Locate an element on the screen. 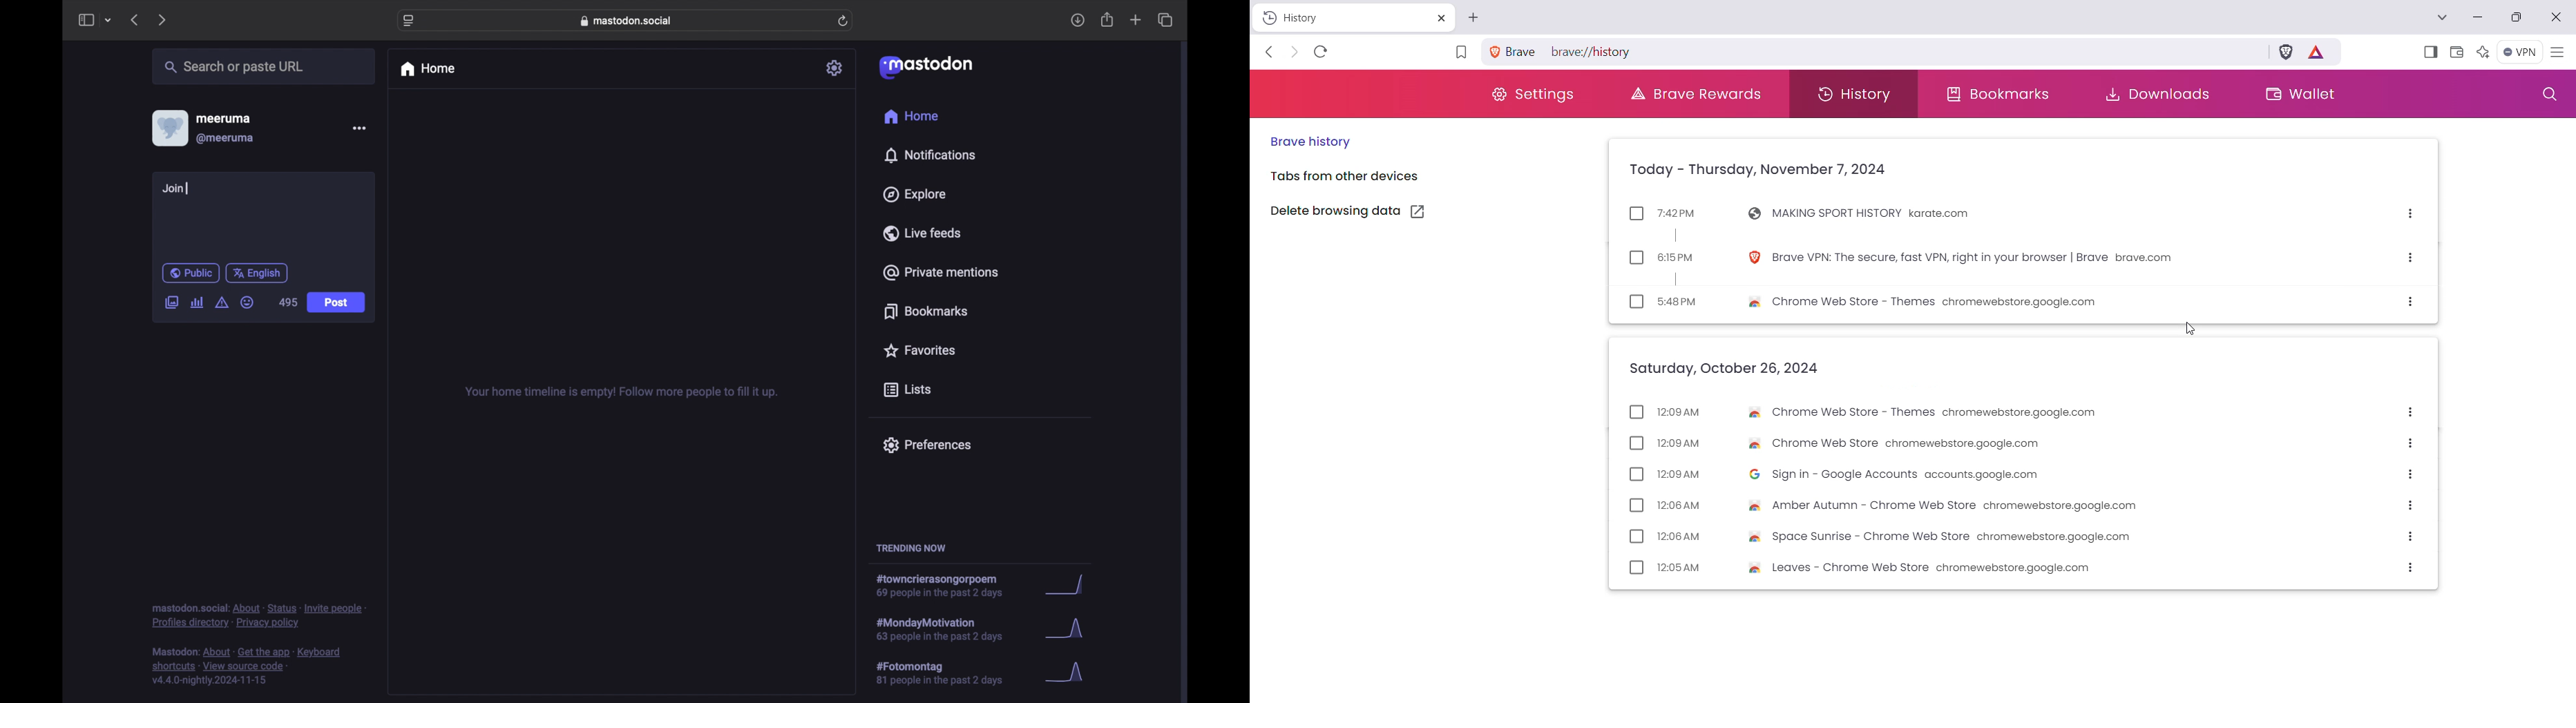 The height and width of the screenshot is (728, 2576). checkbox is located at coordinates (1634, 302).